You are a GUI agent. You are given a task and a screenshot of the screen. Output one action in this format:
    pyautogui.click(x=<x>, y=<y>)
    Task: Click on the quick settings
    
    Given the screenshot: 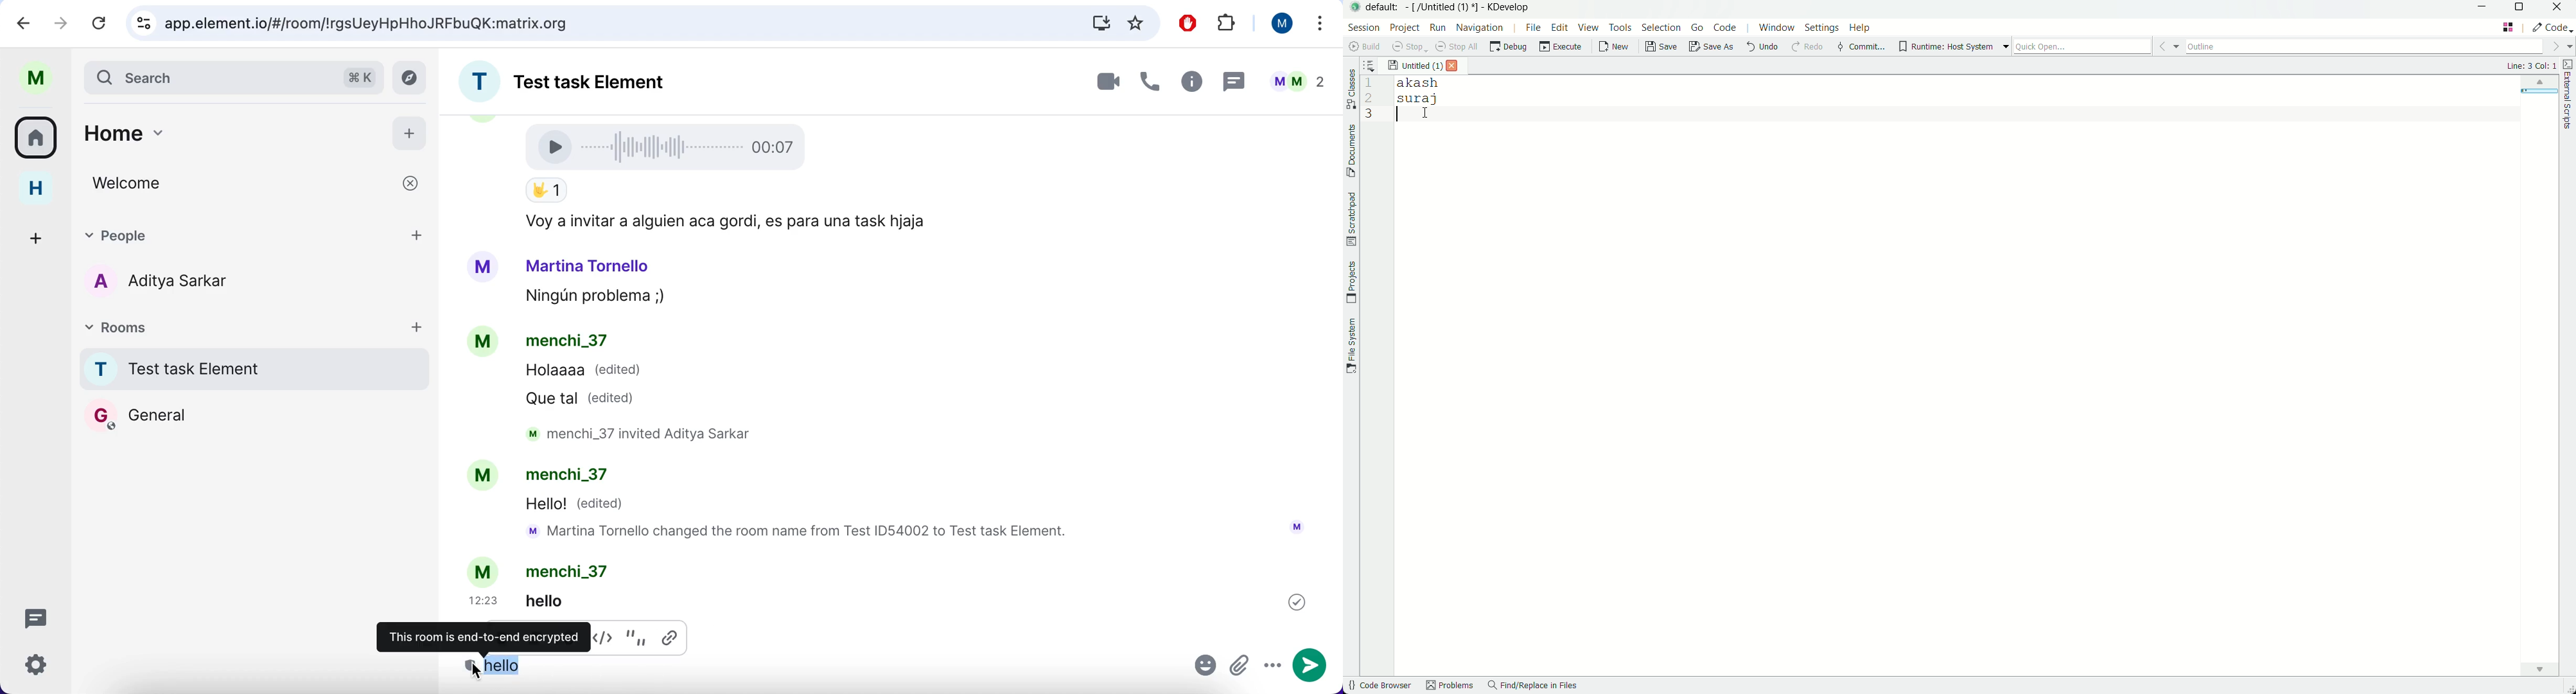 What is the action you would take?
    pyautogui.click(x=44, y=668)
    